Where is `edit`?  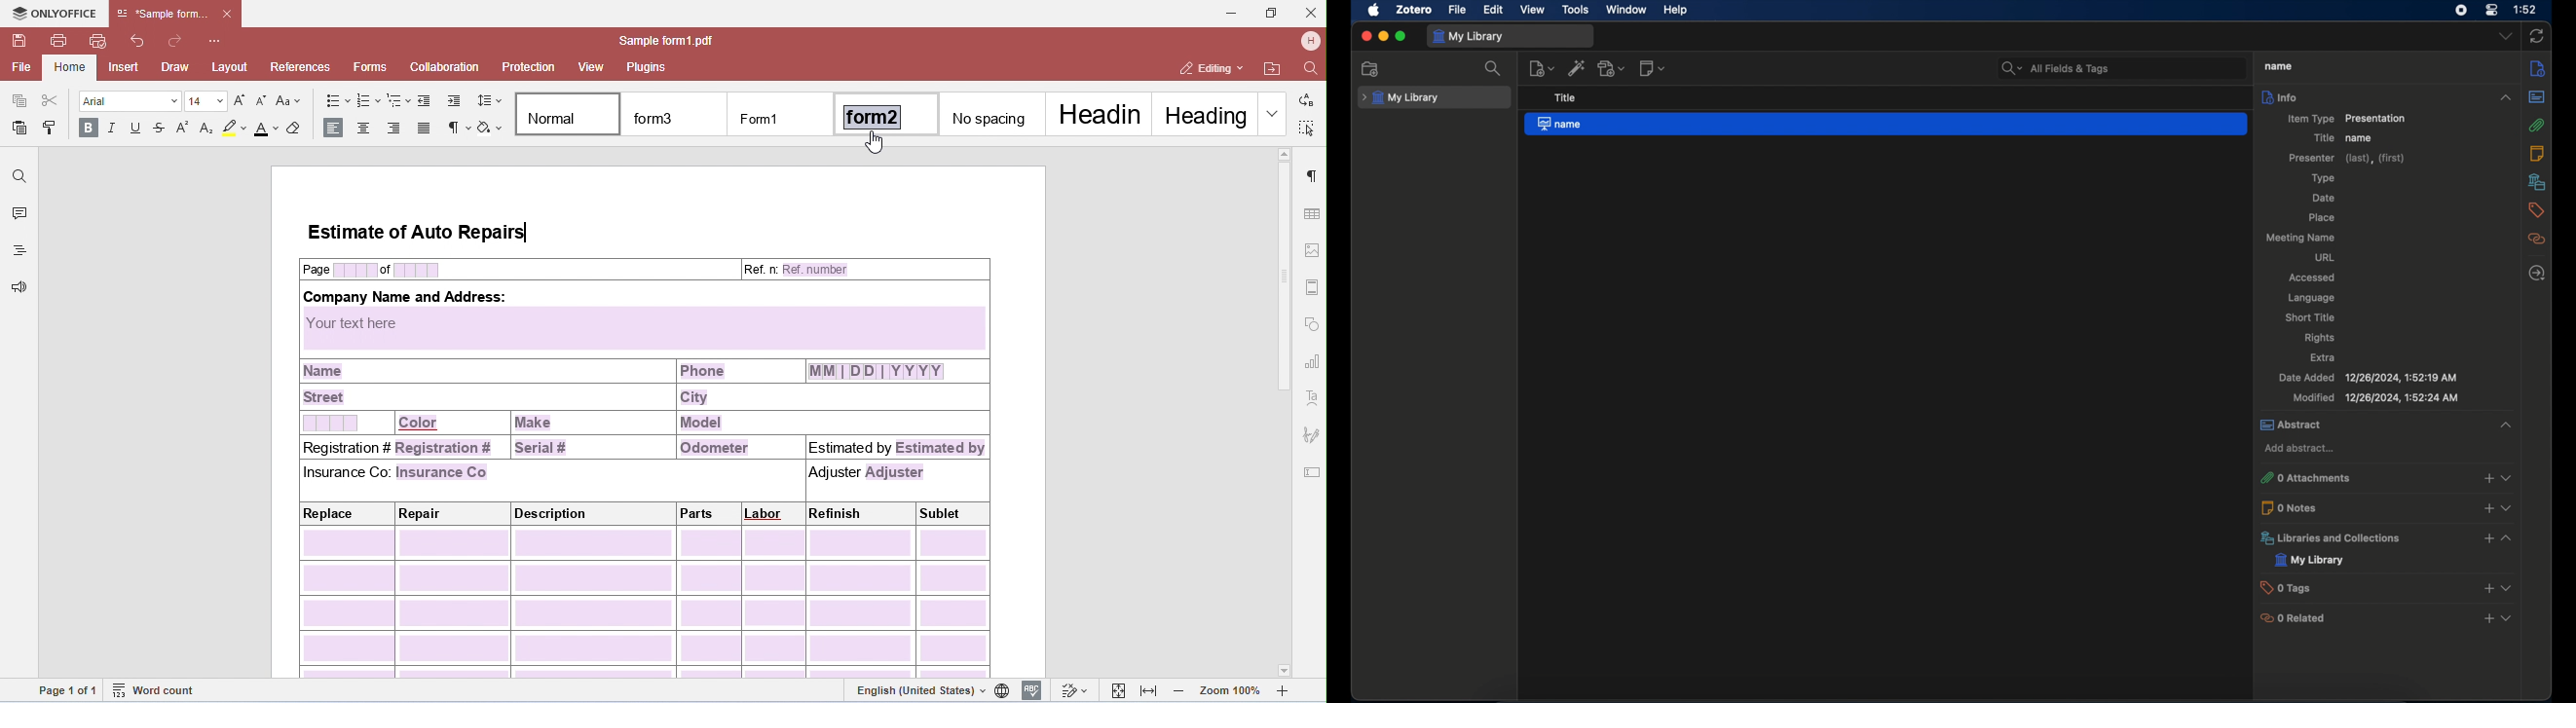
edit is located at coordinates (1494, 10).